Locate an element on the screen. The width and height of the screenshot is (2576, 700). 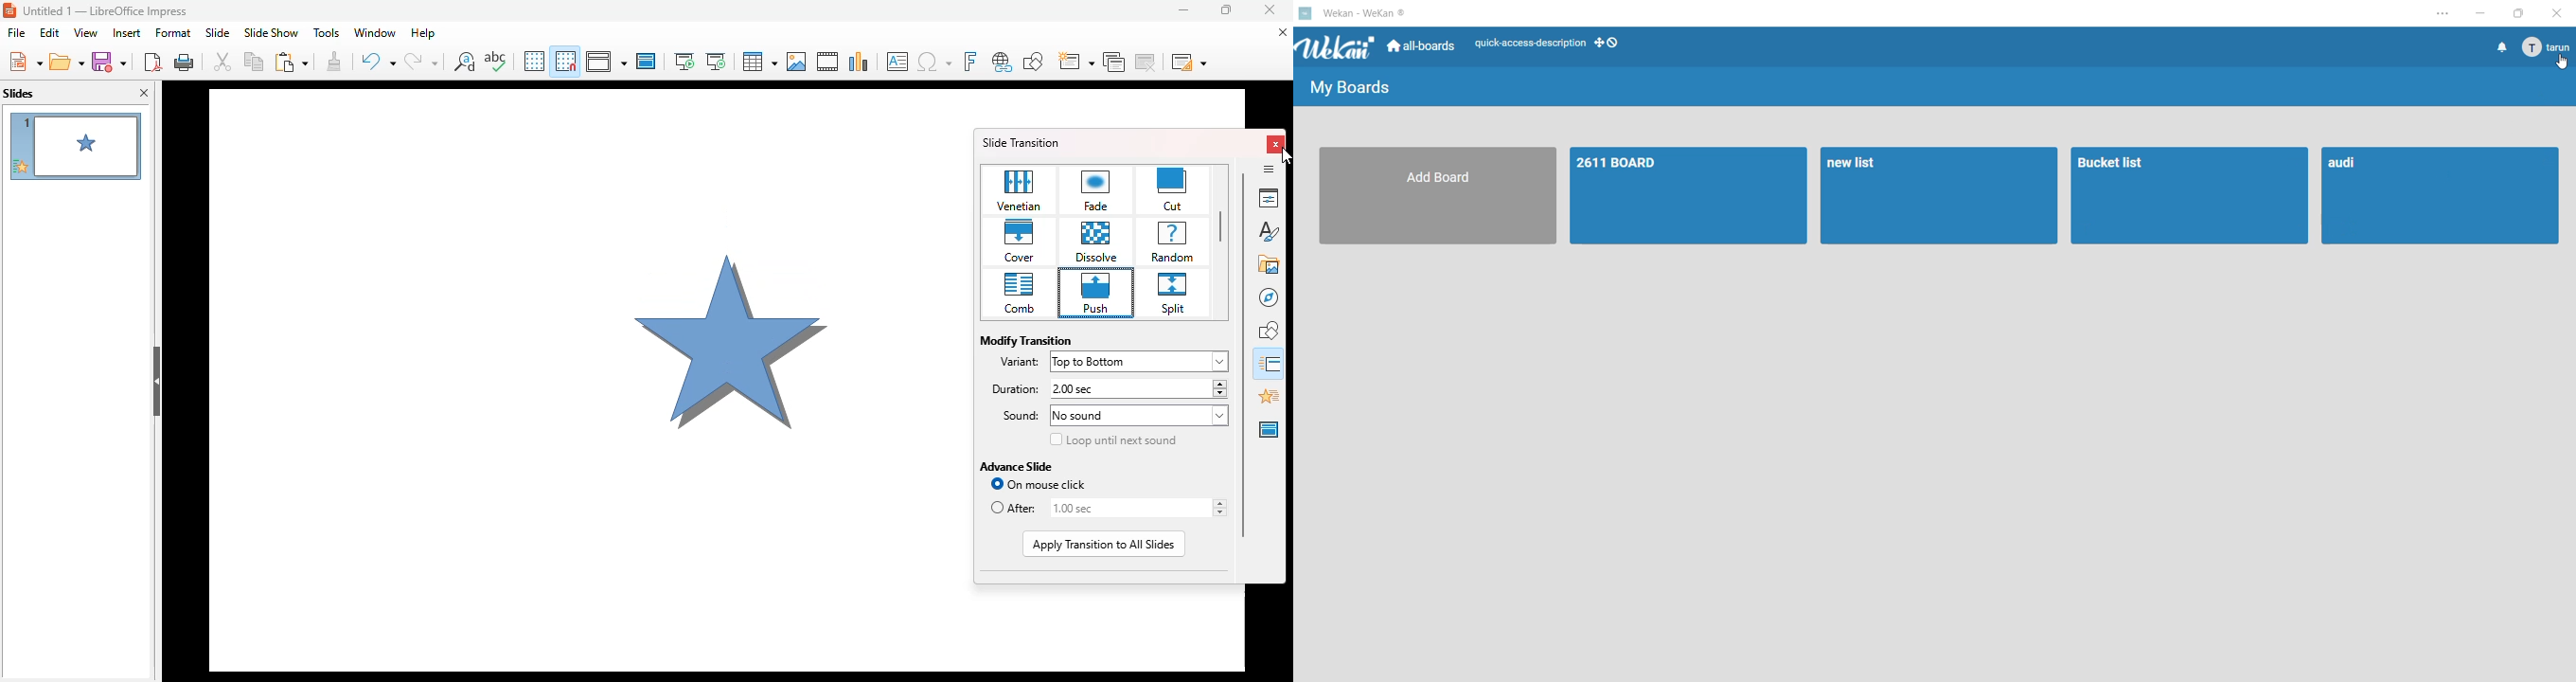
insert is located at coordinates (128, 32).